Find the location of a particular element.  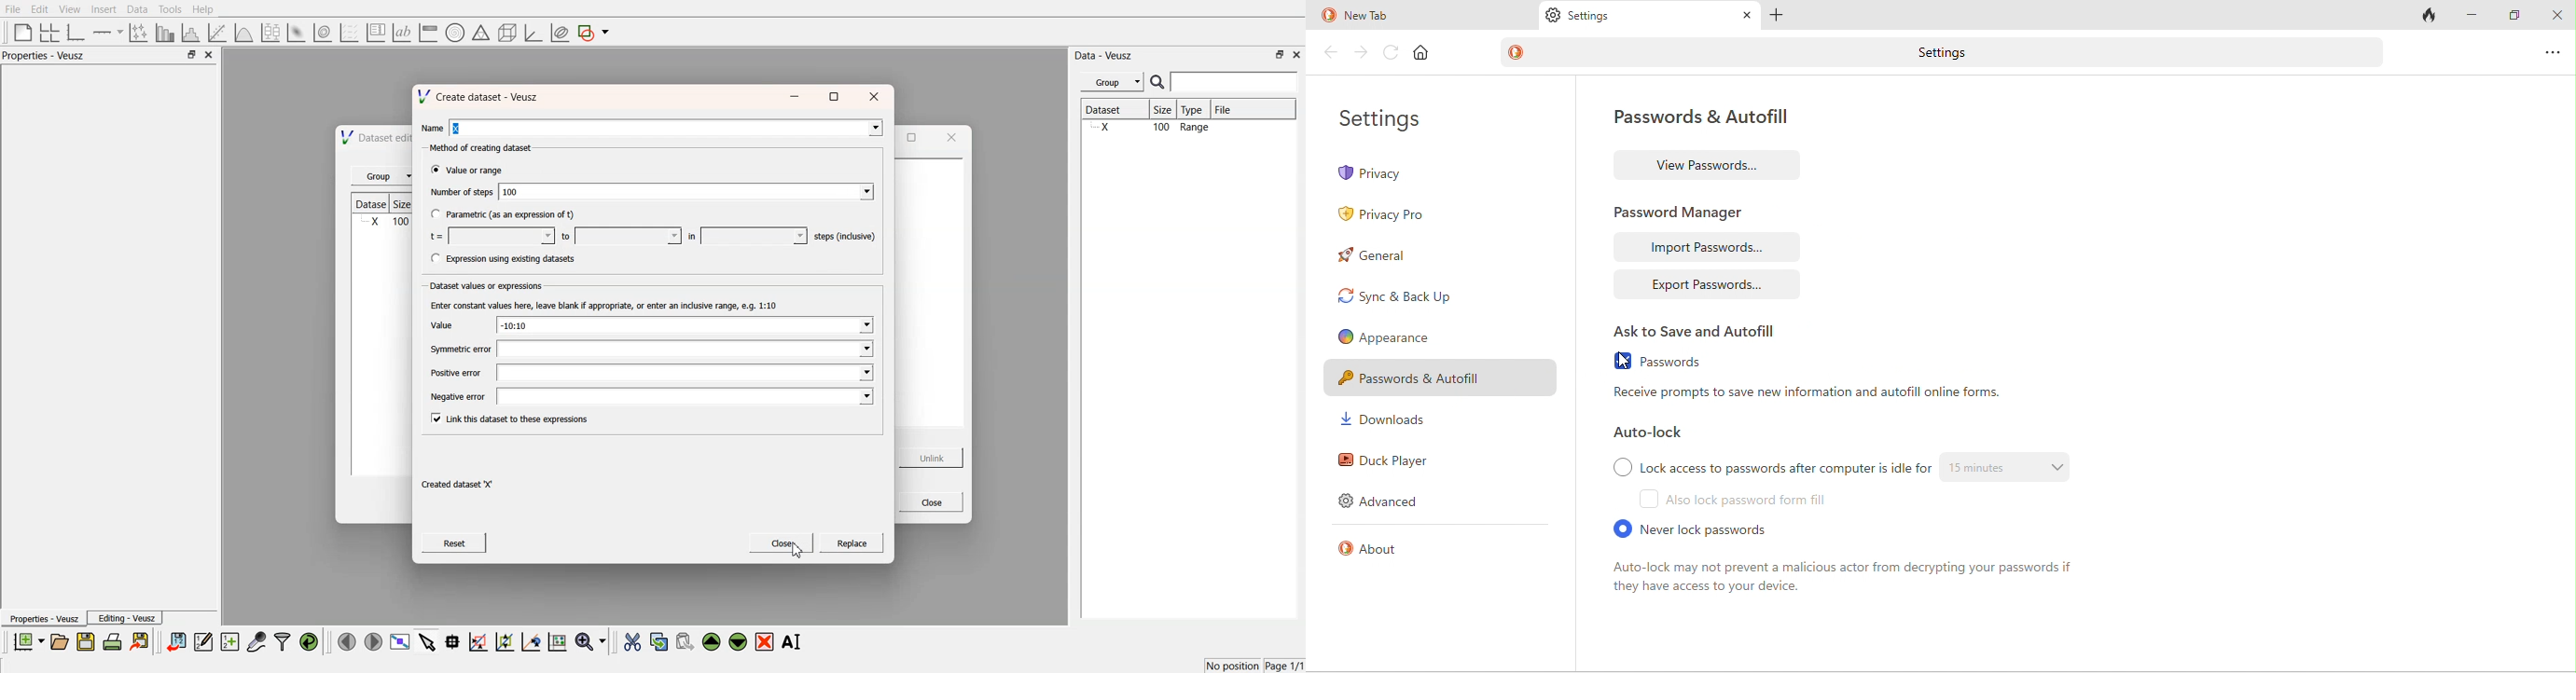

close is located at coordinates (1744, 17).